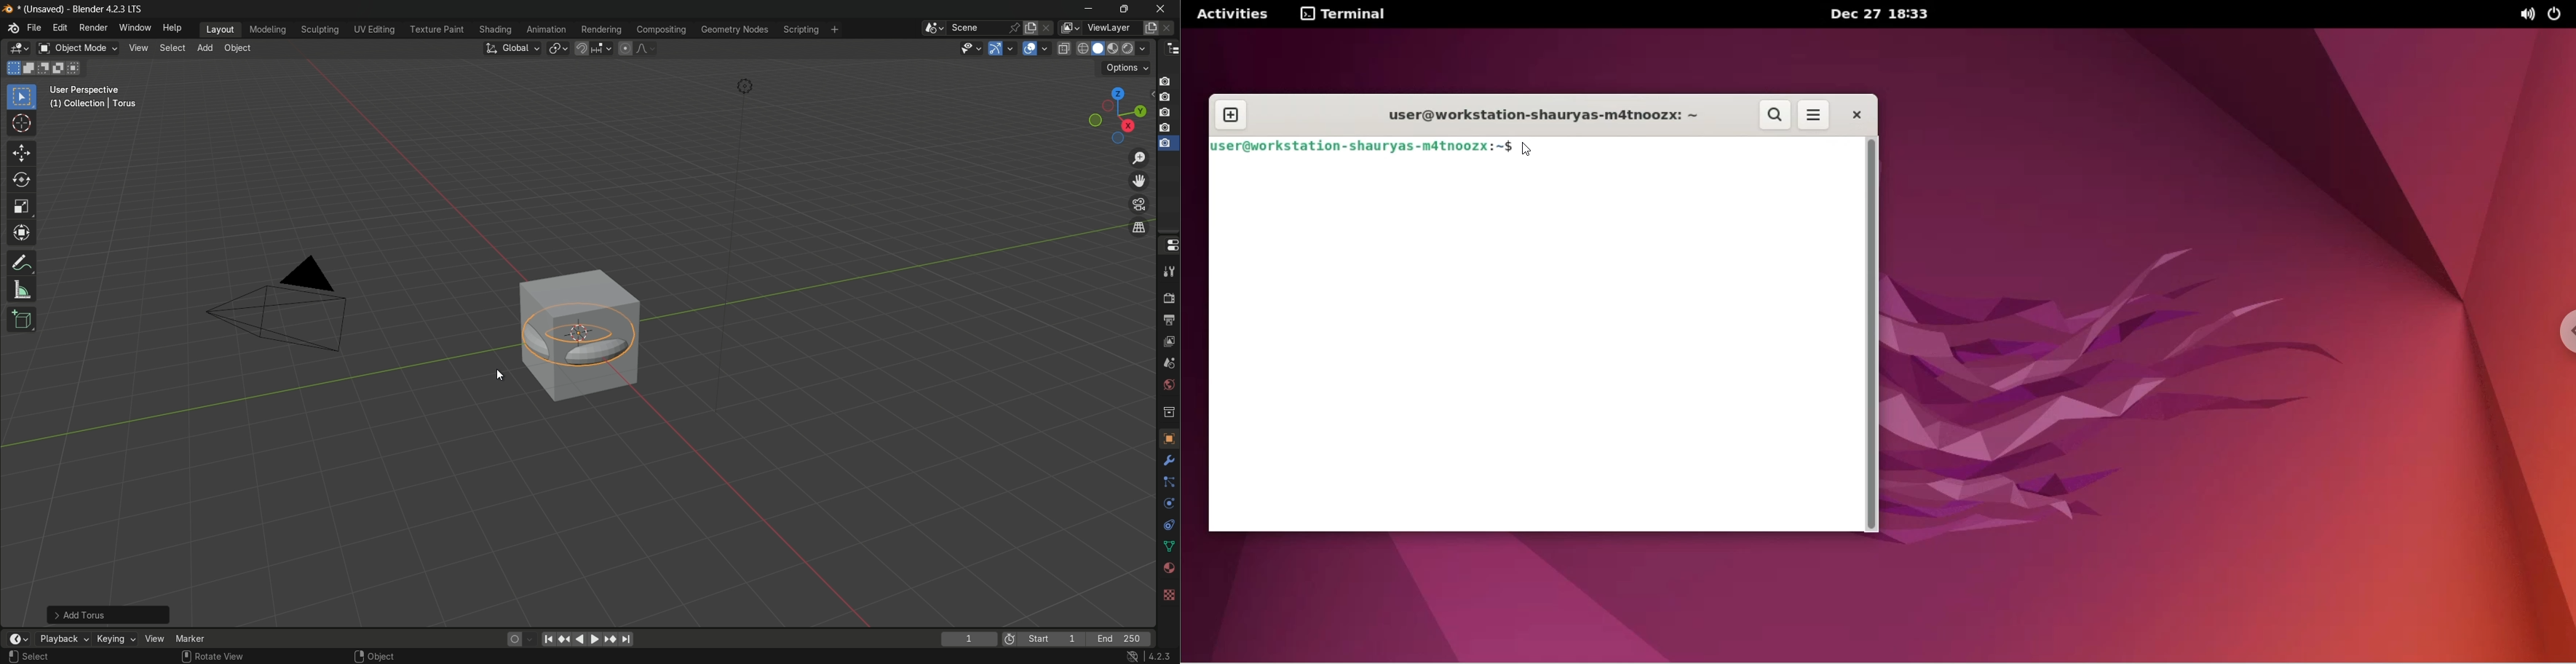 The width and height of the screenshot is (2576, 672). I want to click on scene, so click(1168, 366).